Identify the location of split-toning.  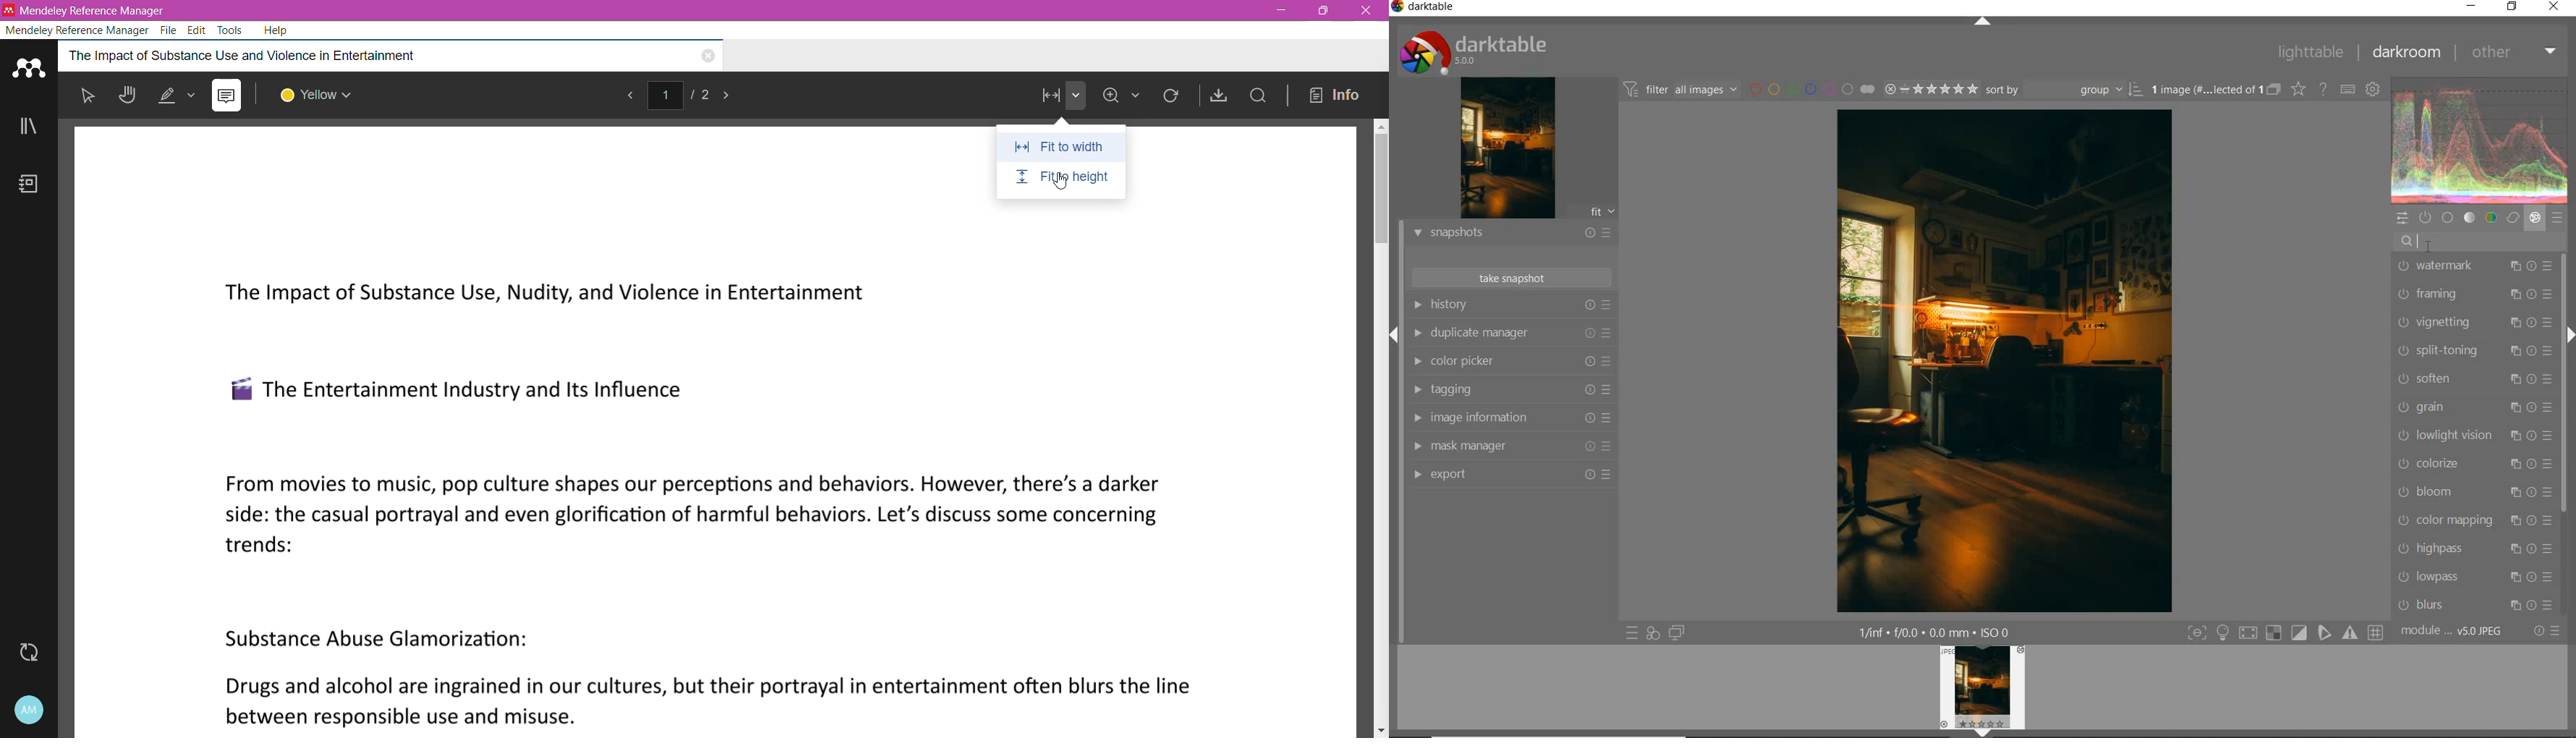
(2475, 351).